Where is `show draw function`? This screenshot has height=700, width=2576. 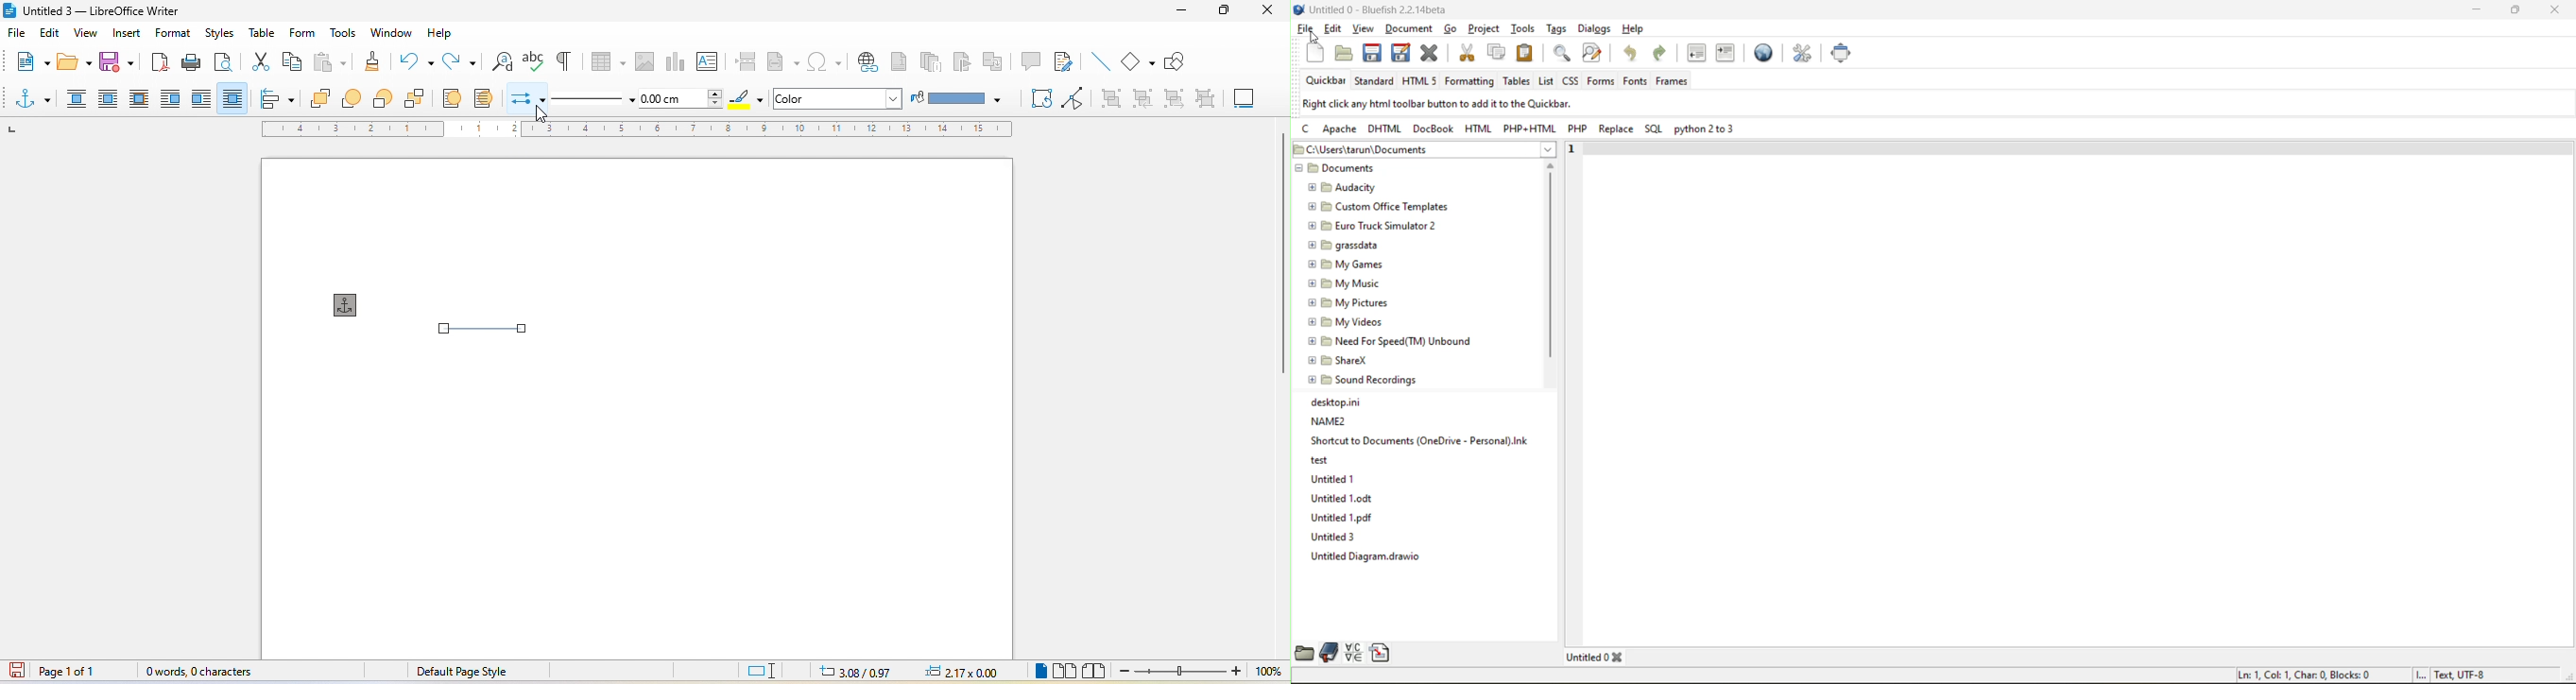
show draw function is located at coordinates (1178, 61).